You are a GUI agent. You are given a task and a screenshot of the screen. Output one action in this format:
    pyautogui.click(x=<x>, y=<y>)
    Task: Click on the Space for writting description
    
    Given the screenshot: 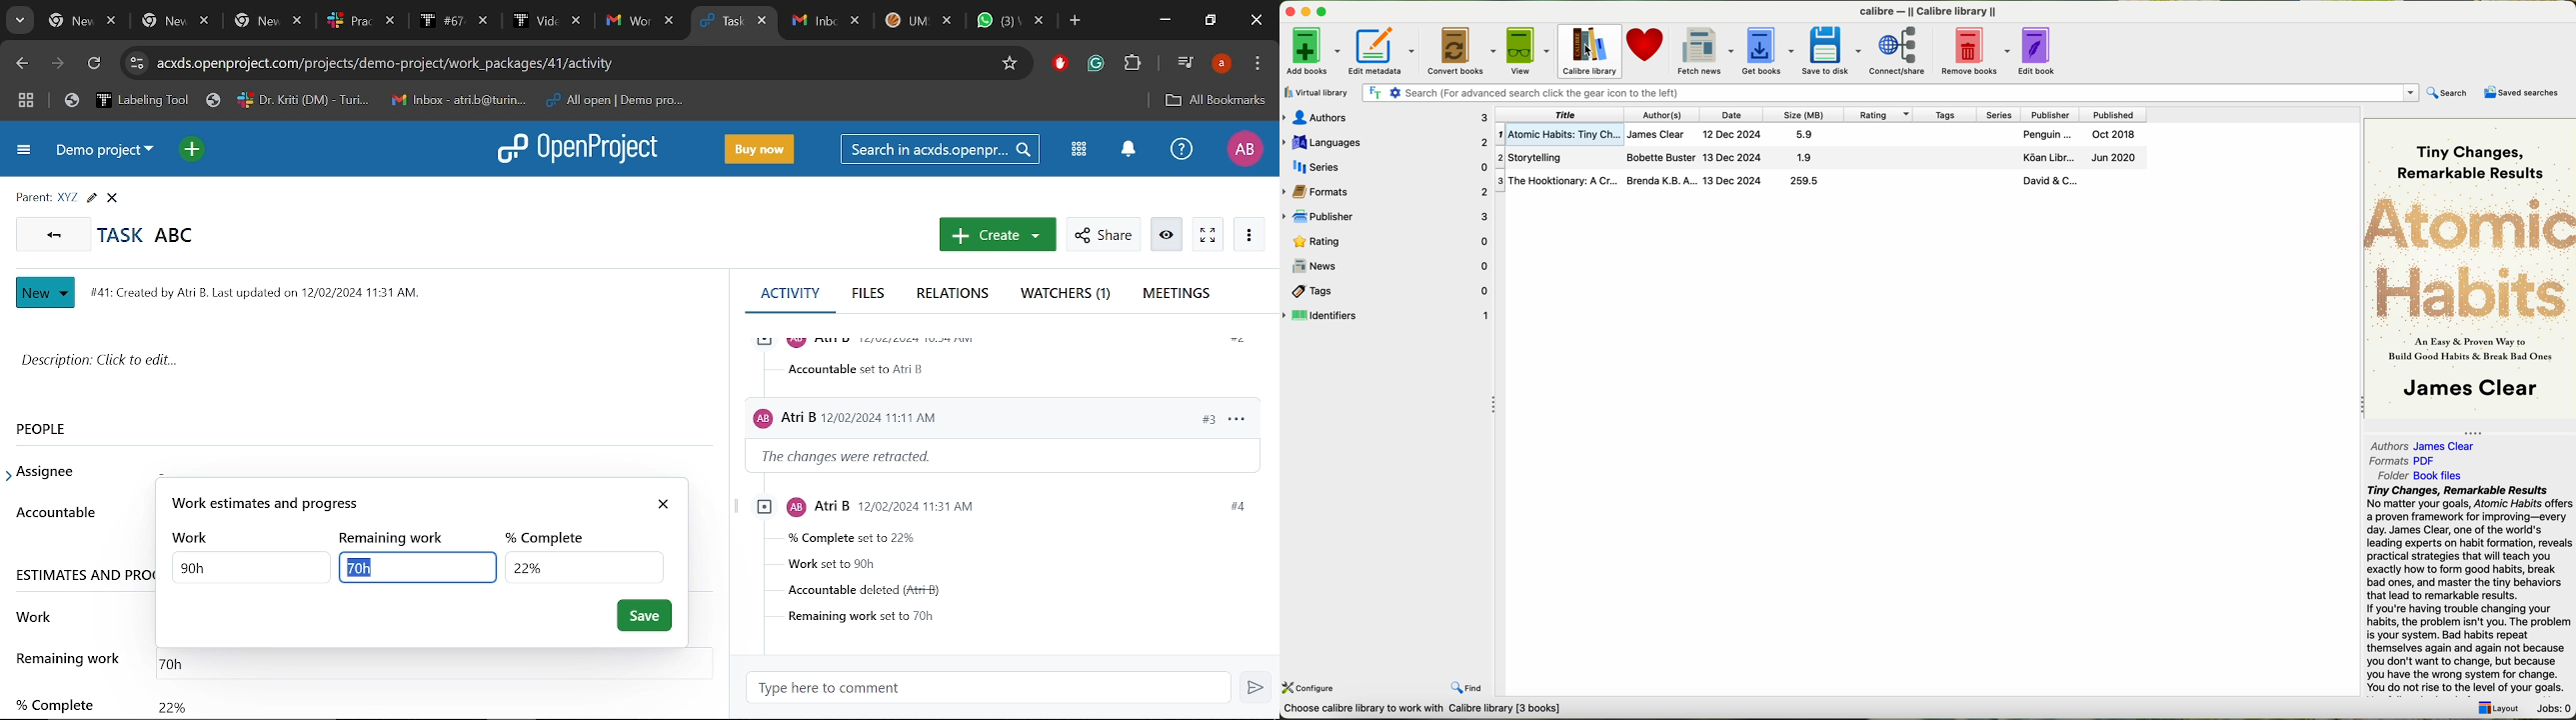 What is the action you would take?
    pyautogui.click(x=366, y=364)
    